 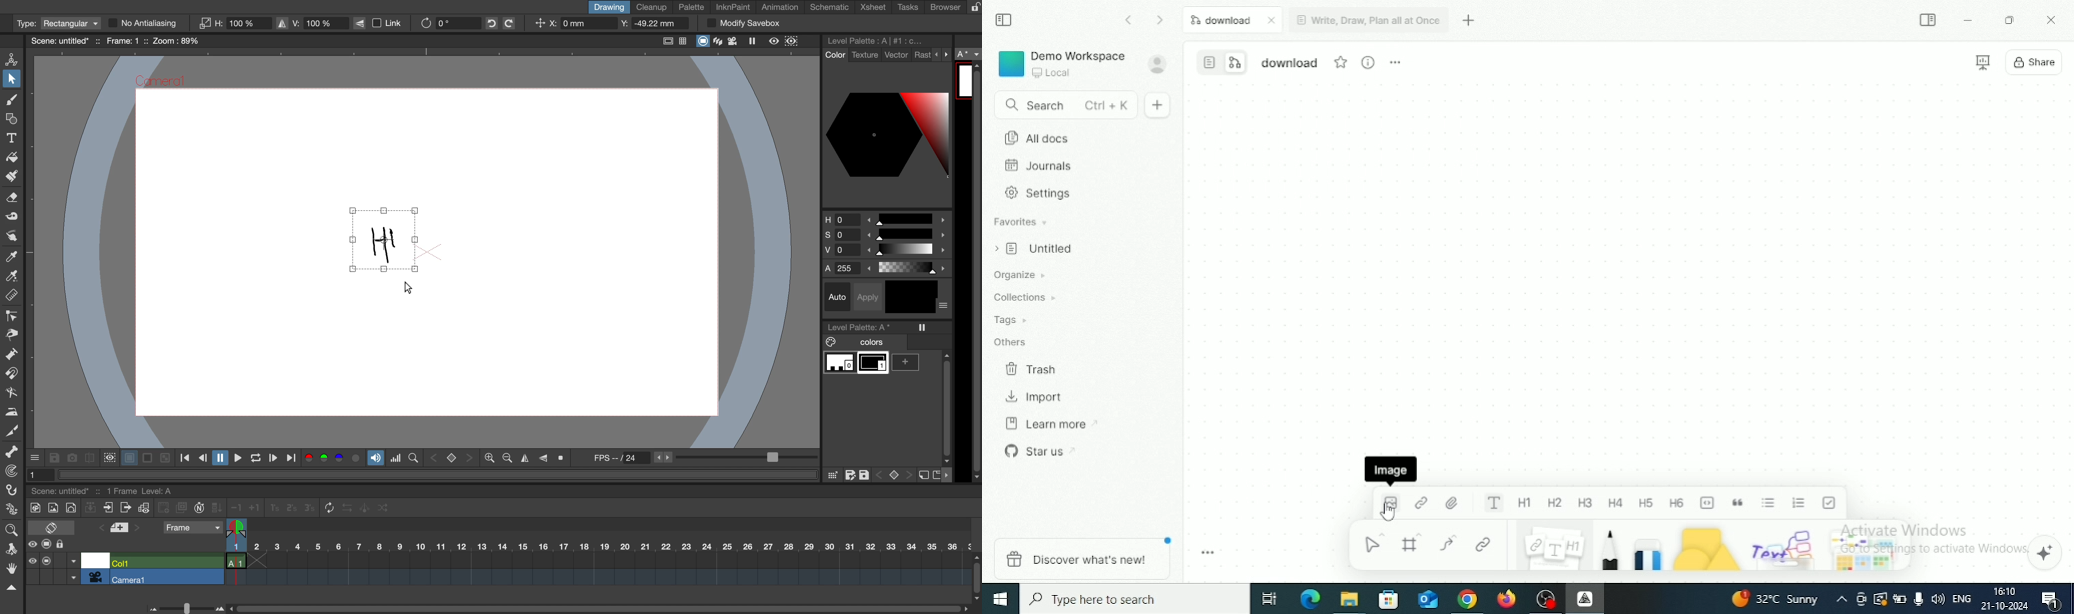 What do you see at coordinates (831, 8) in the screenshot?
I see `schematic` at bounding box center [831, 8].